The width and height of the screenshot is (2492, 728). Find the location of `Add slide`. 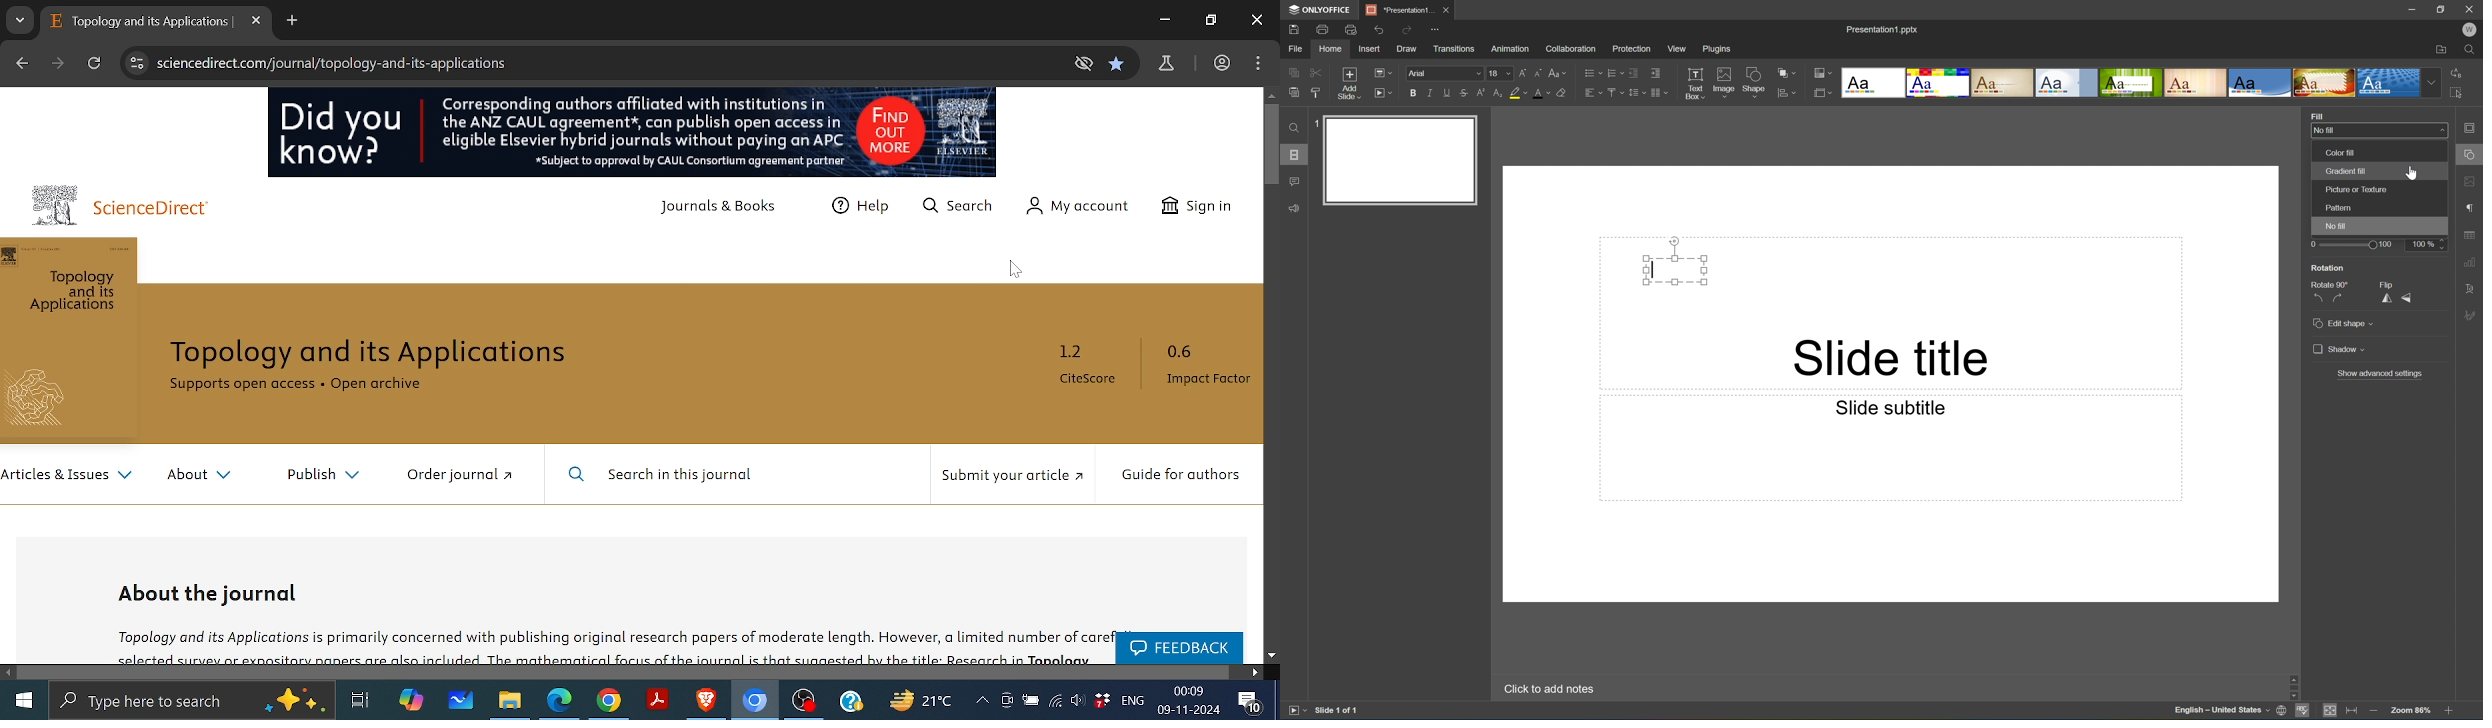

Add slide is located at coordinates (1347, 84).